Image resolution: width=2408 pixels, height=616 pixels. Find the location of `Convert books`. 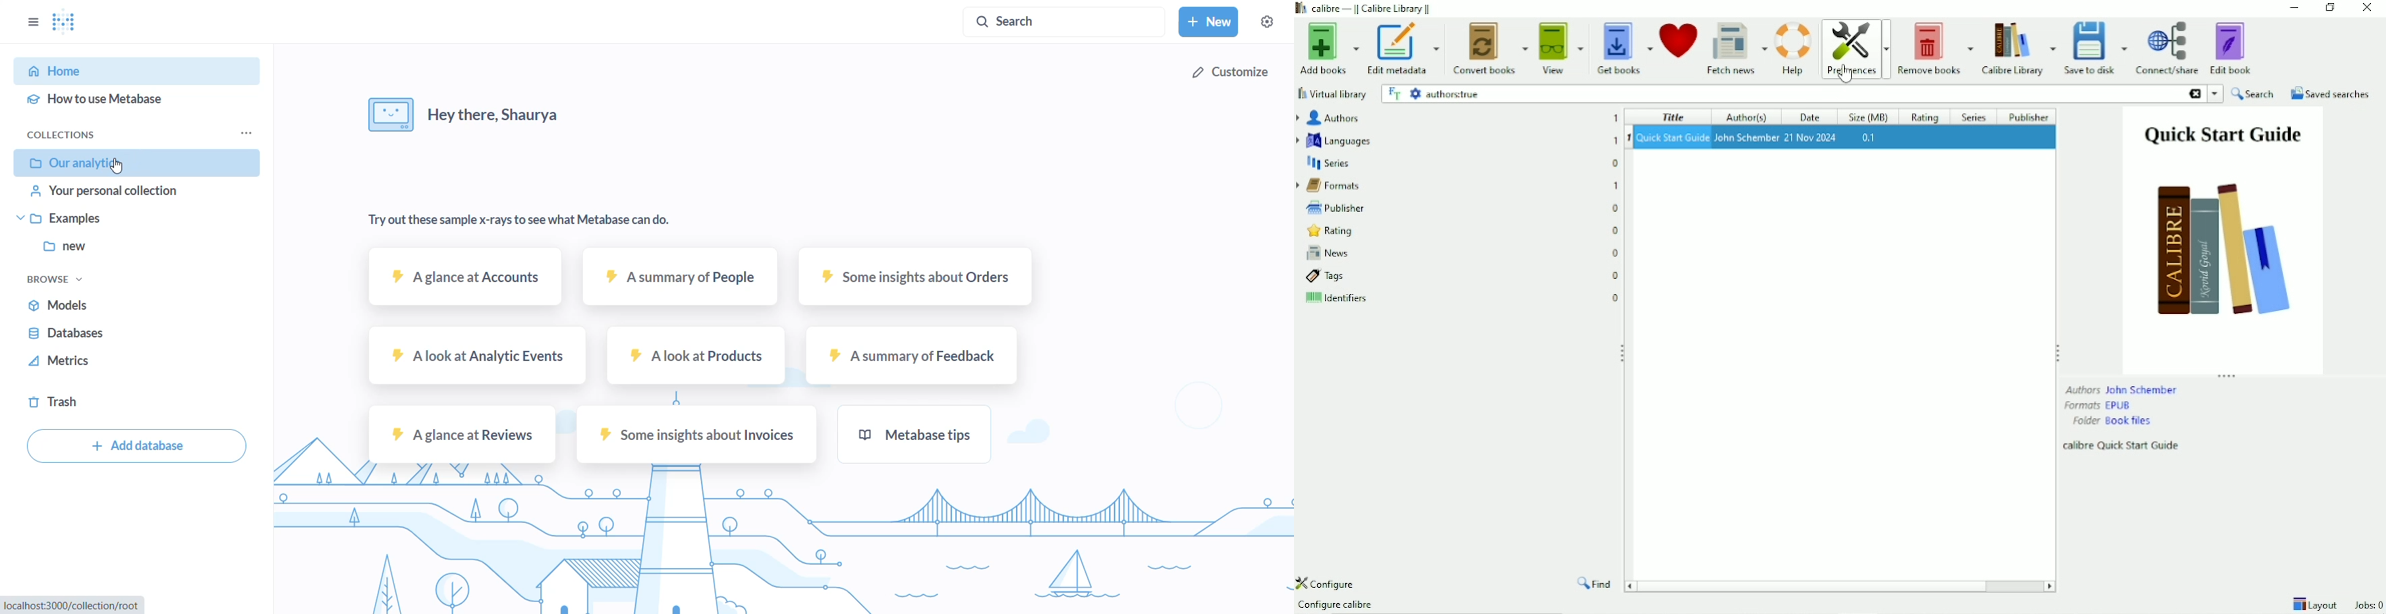

Convert books is located at coordinates (1492, 47).